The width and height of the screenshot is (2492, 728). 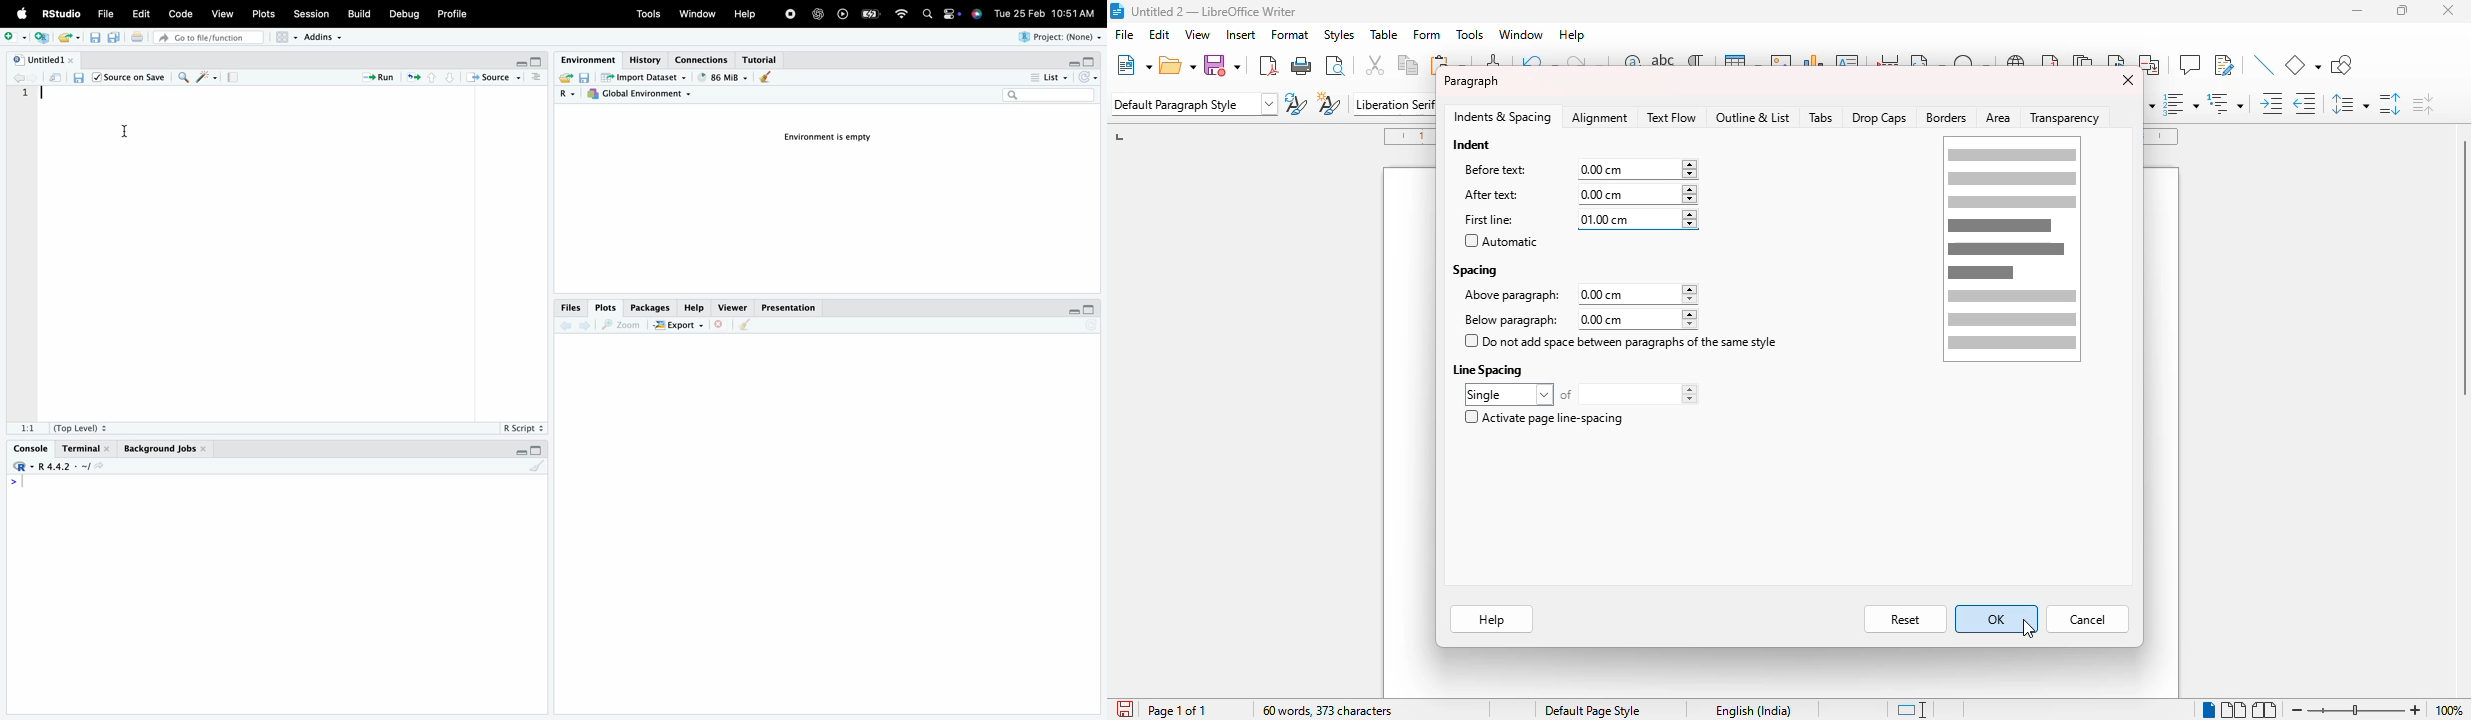 I want to click on settings, so click(x=951, y=15).